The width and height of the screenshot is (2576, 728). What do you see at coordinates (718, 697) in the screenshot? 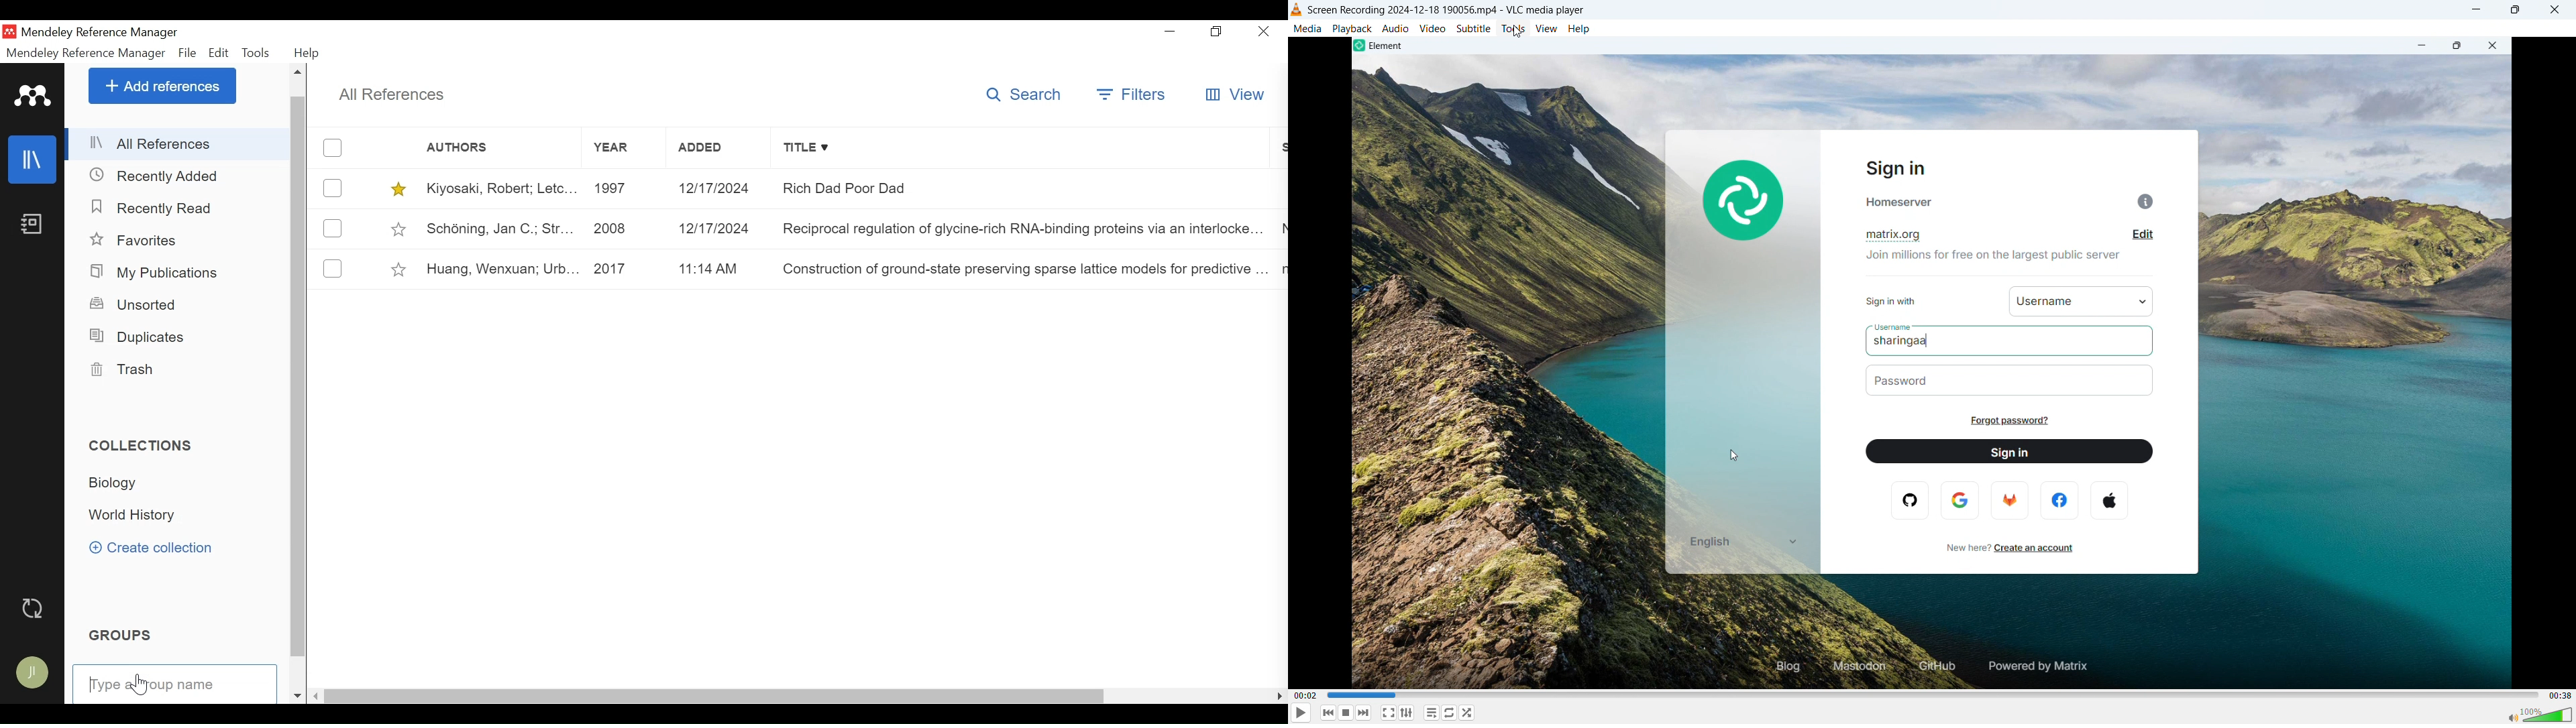
I see `Horizontal Scroll bar` at bounding box center [718, 697].